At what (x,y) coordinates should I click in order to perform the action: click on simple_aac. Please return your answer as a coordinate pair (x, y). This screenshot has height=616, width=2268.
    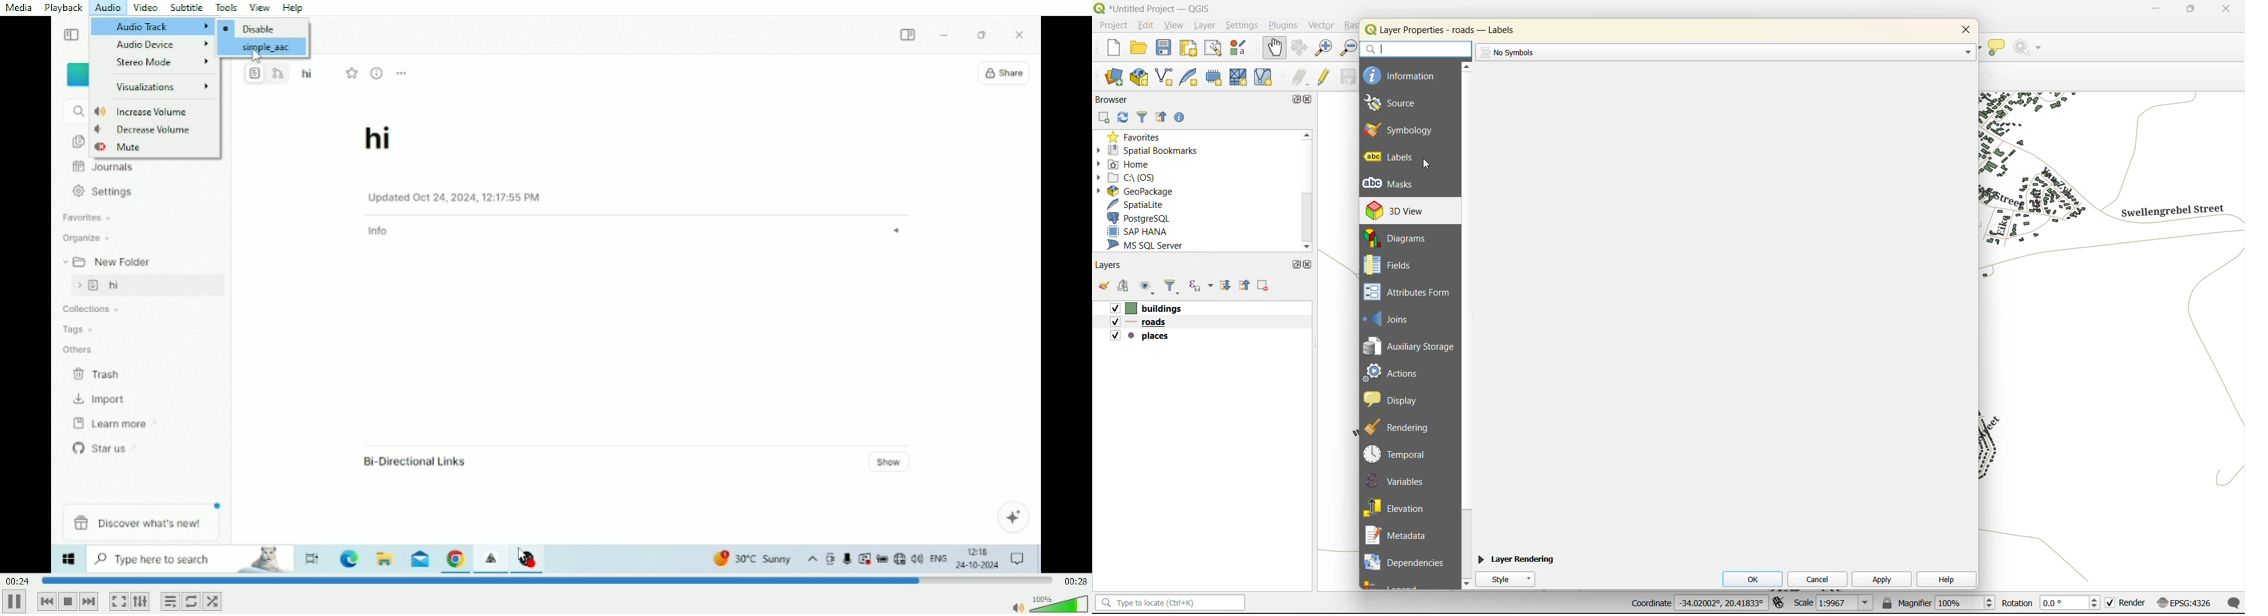
    Looking at the image, I should click on (267, 48).